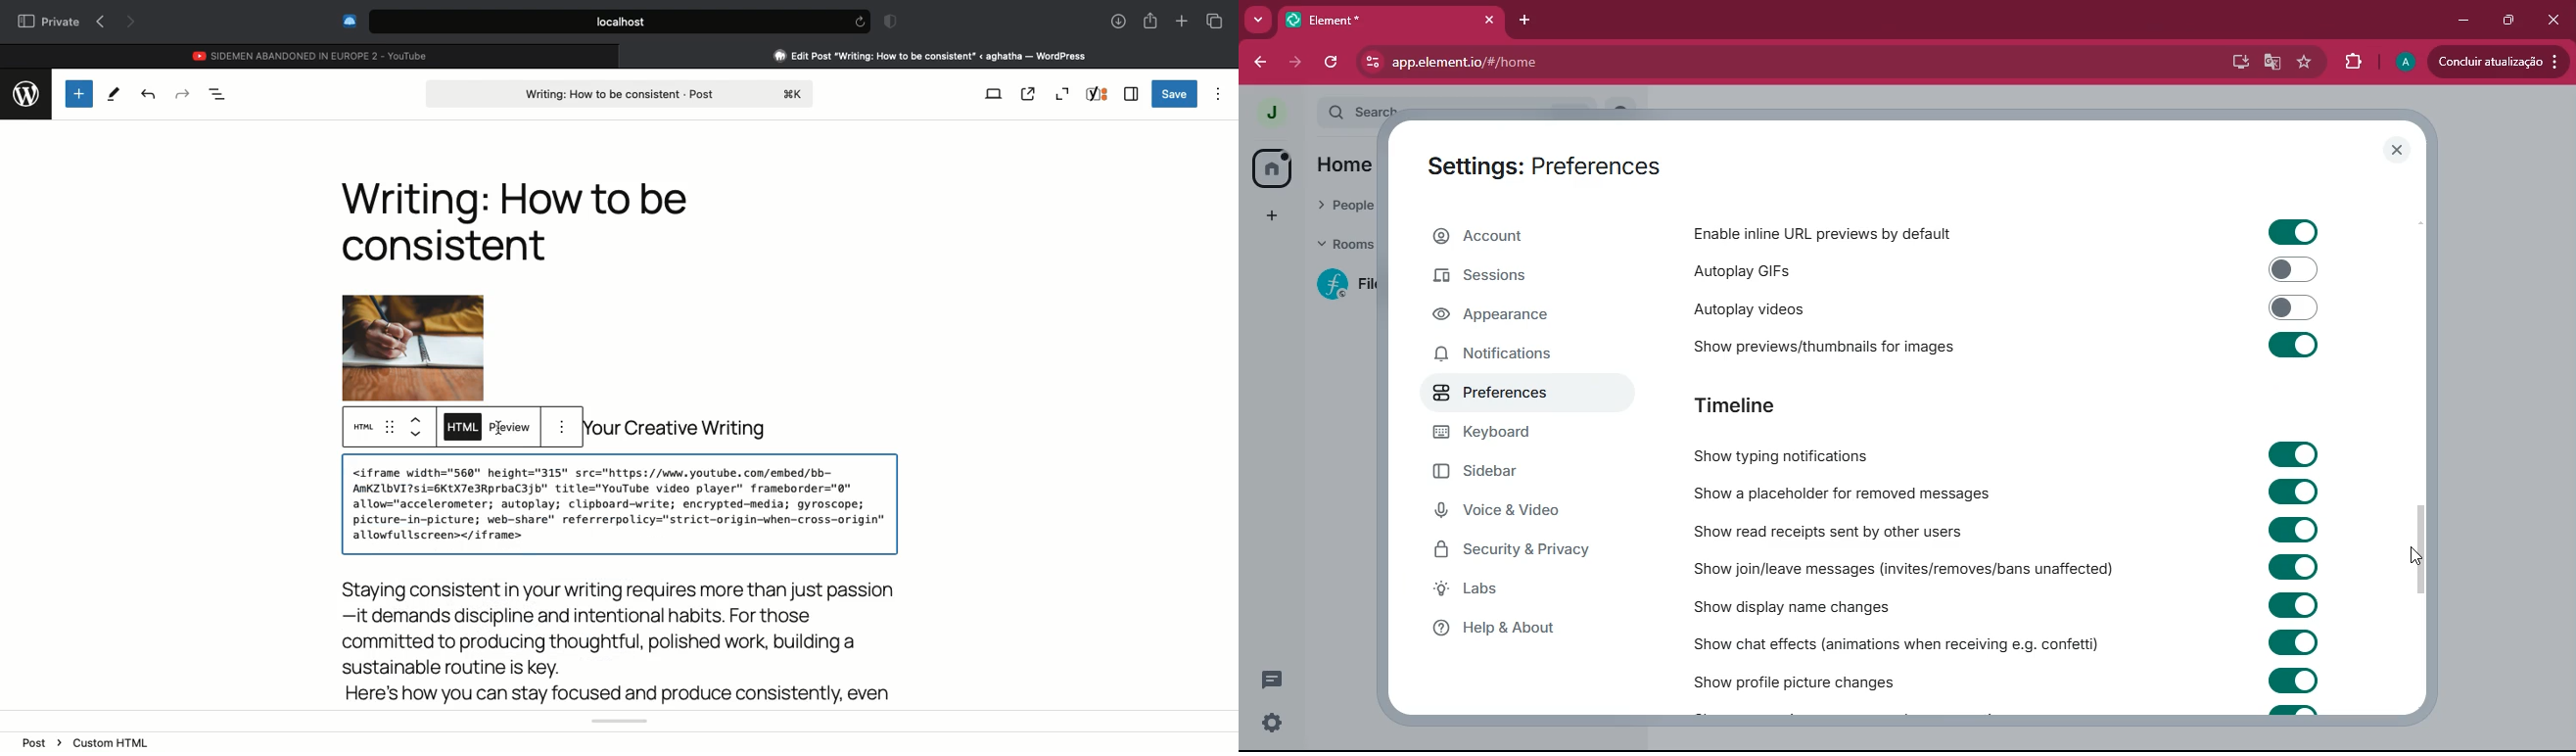 The height and width of the screenshot is (756, 2576). What do you see at coordinates (1335, 63) in the screenshot?
I see `refresh` at bounding box center [1335, 63].